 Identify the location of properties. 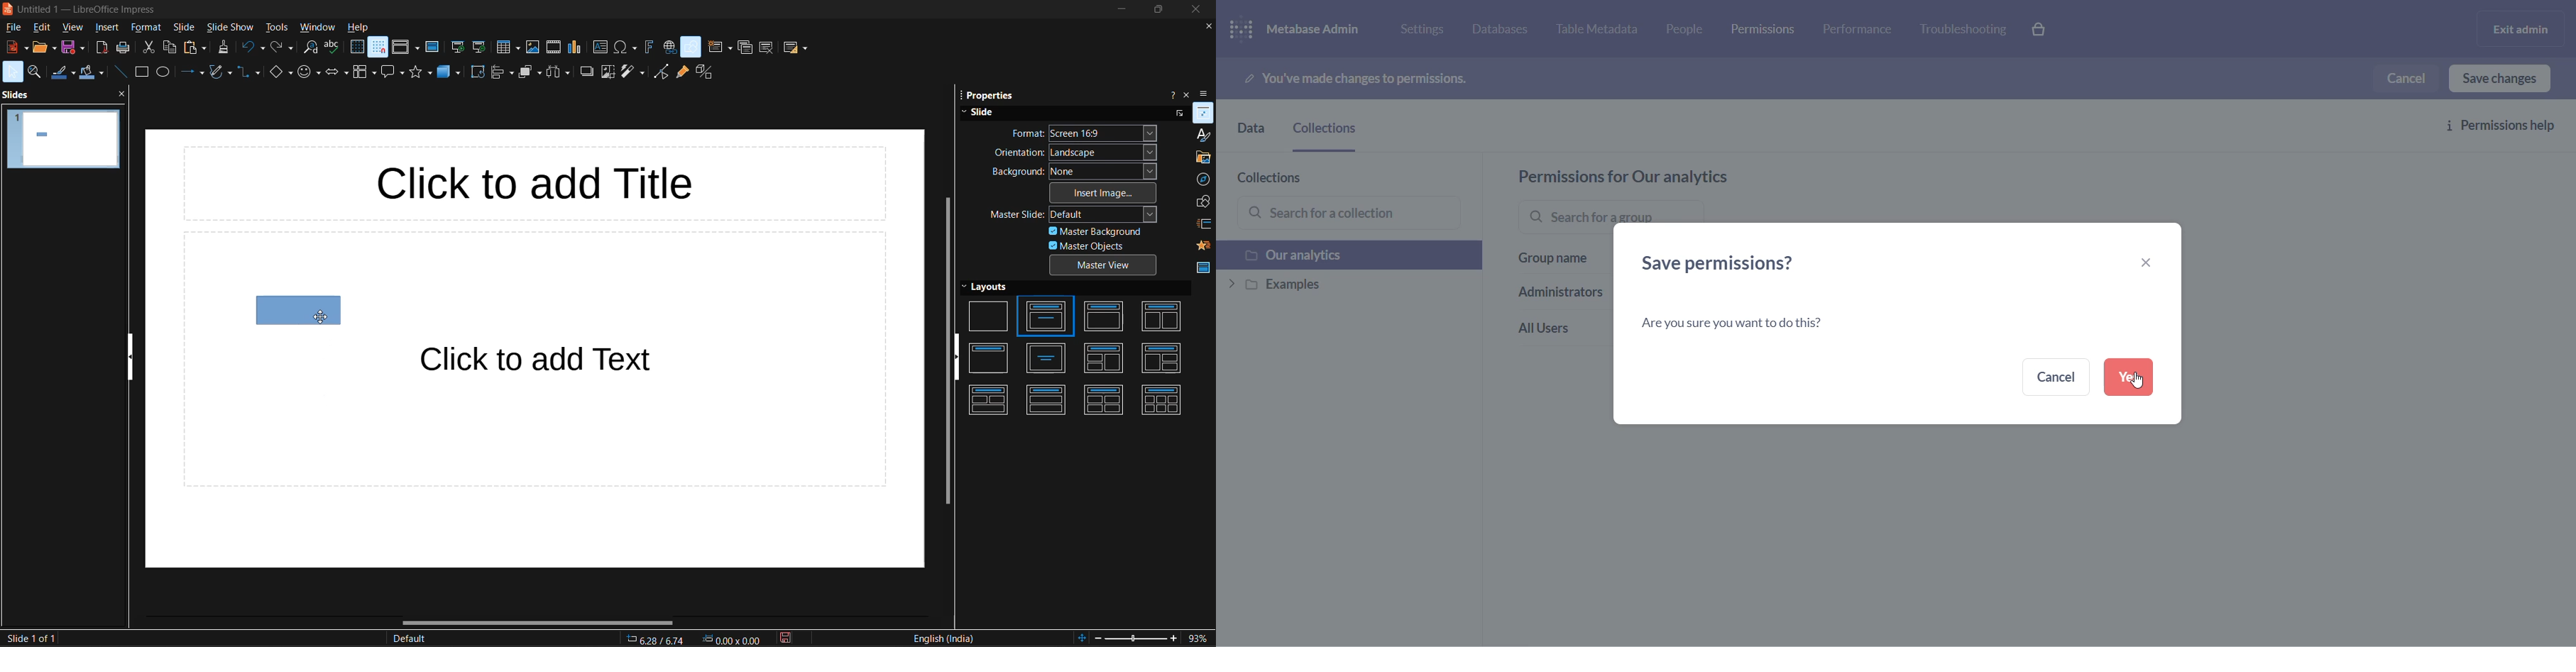
(1205, 112).